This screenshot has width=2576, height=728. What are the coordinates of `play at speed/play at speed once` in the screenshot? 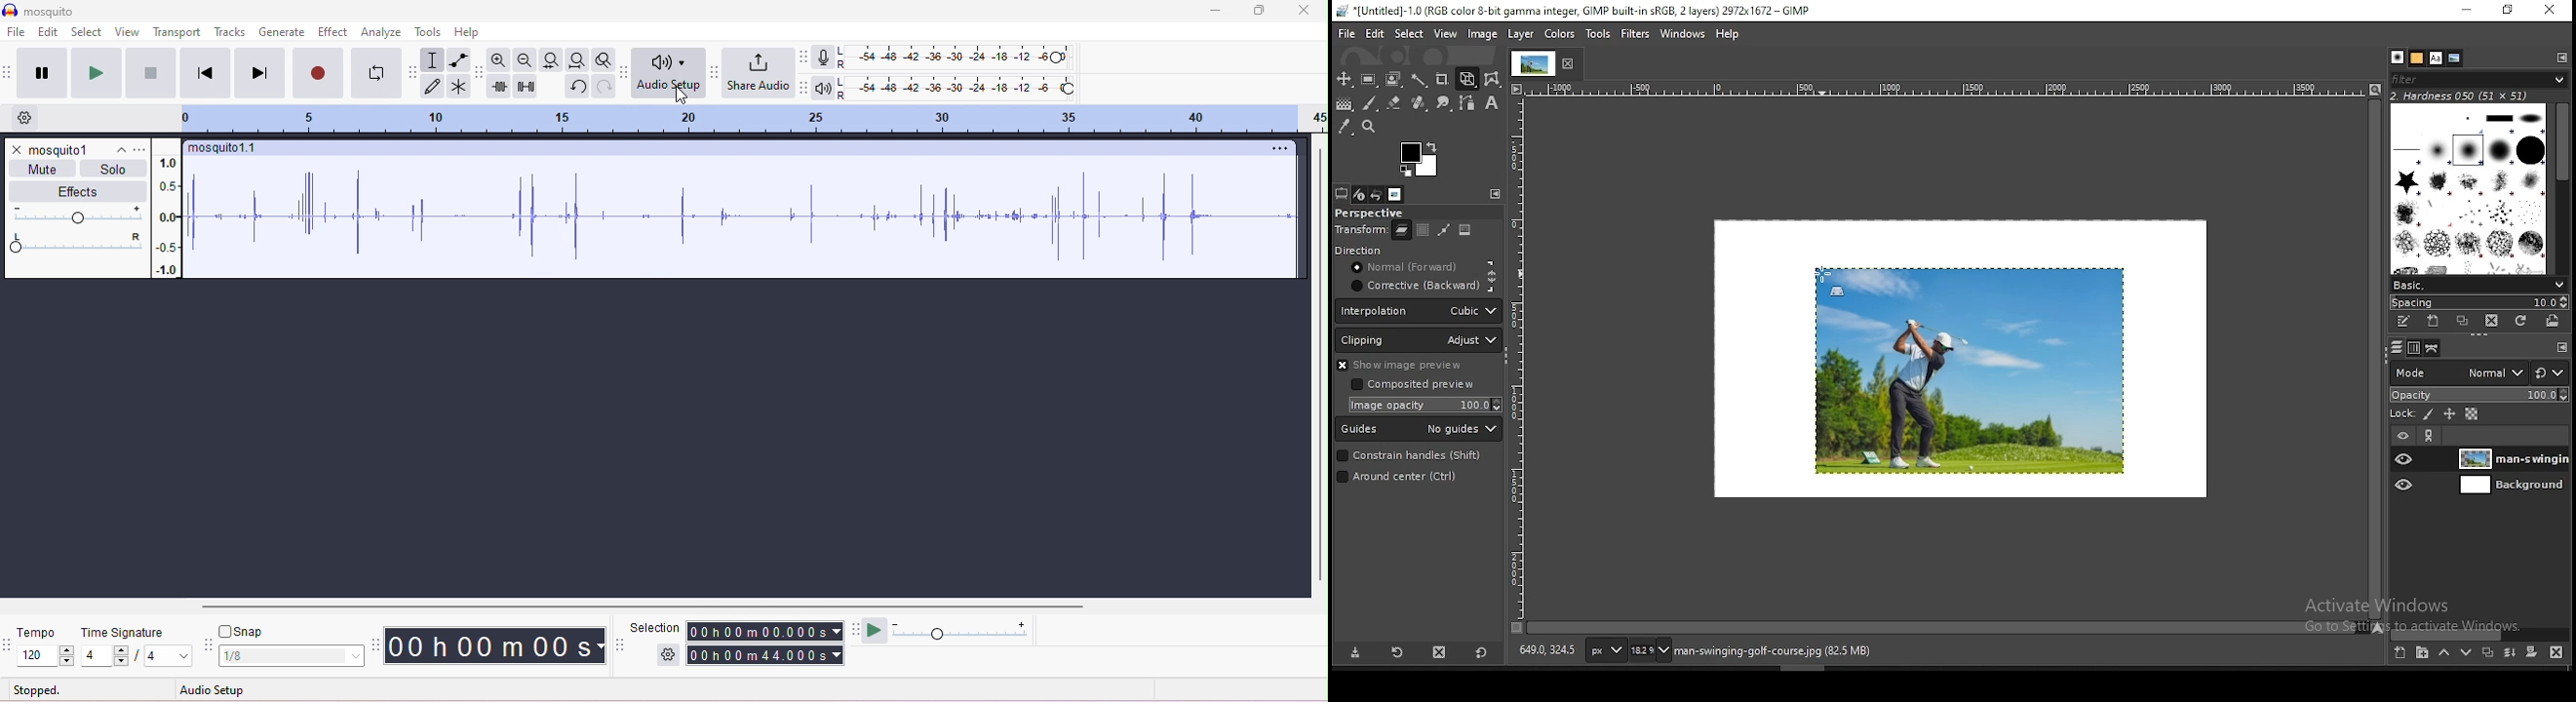 It's located at (875, 628).